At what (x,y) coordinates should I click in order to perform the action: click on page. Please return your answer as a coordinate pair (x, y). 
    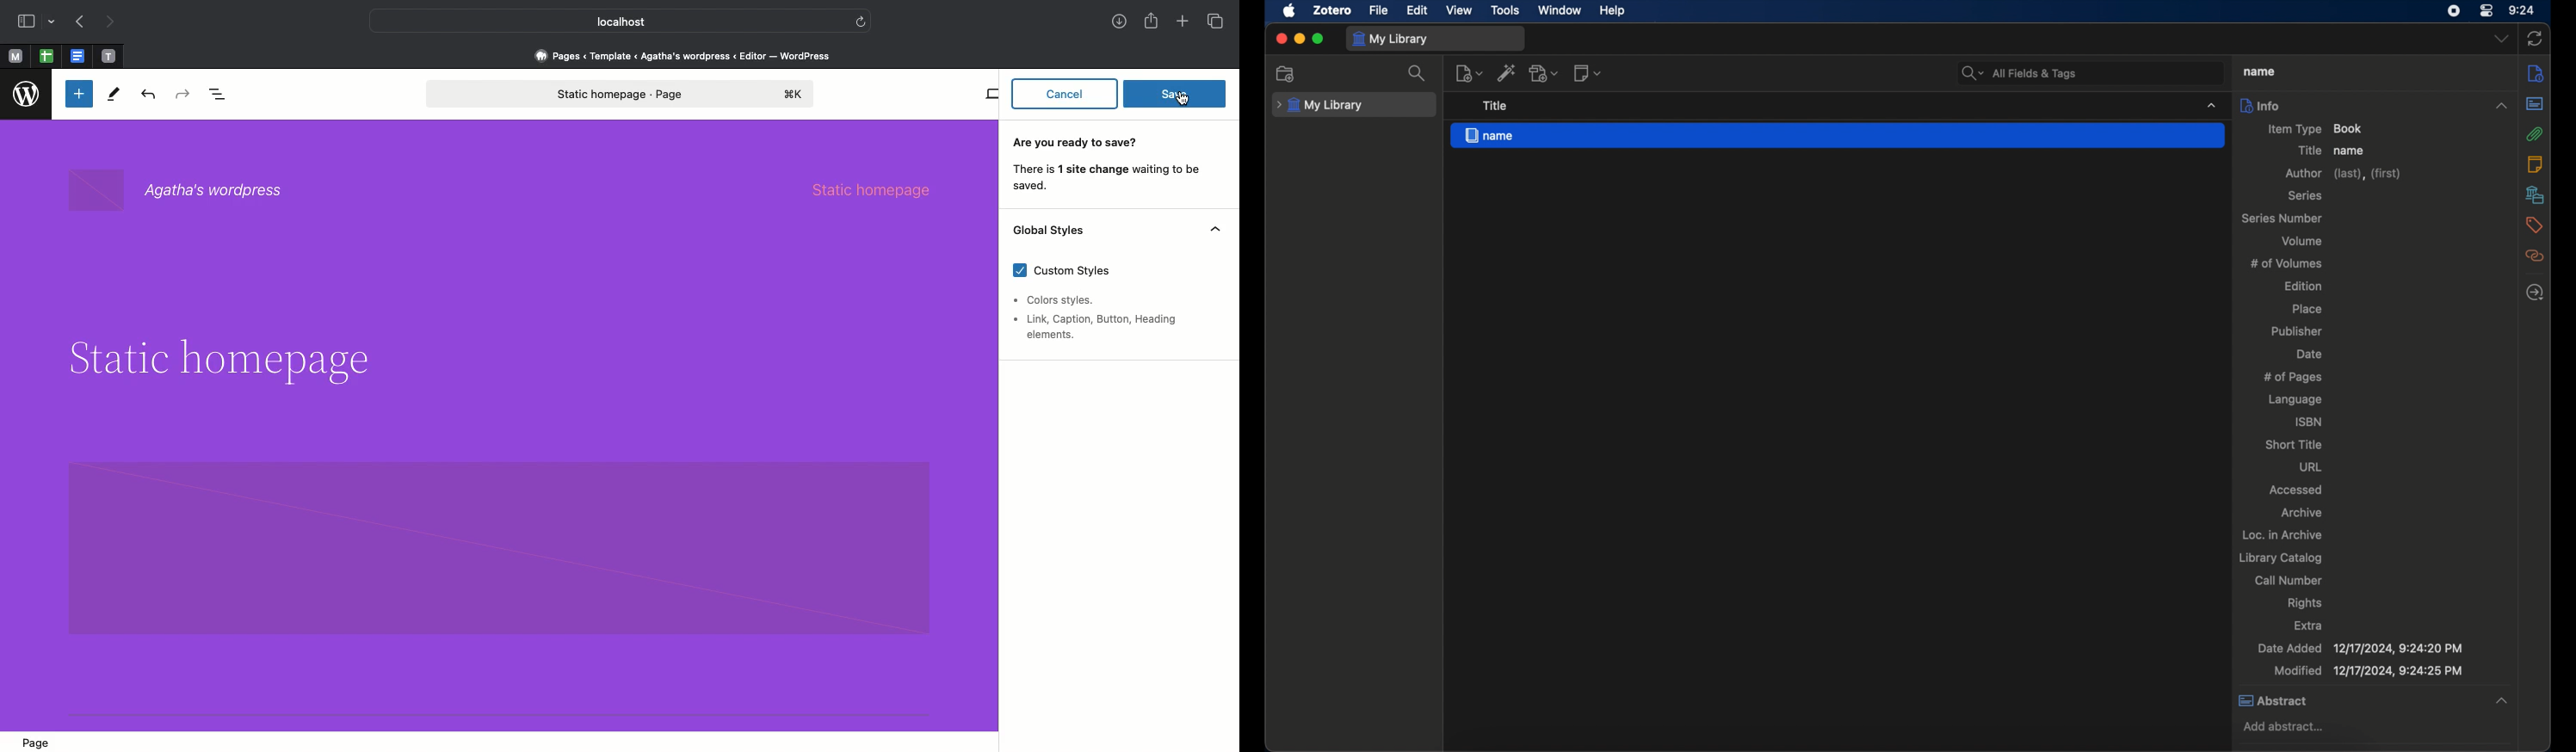
    Looking at the image, I should click on (38, 740).